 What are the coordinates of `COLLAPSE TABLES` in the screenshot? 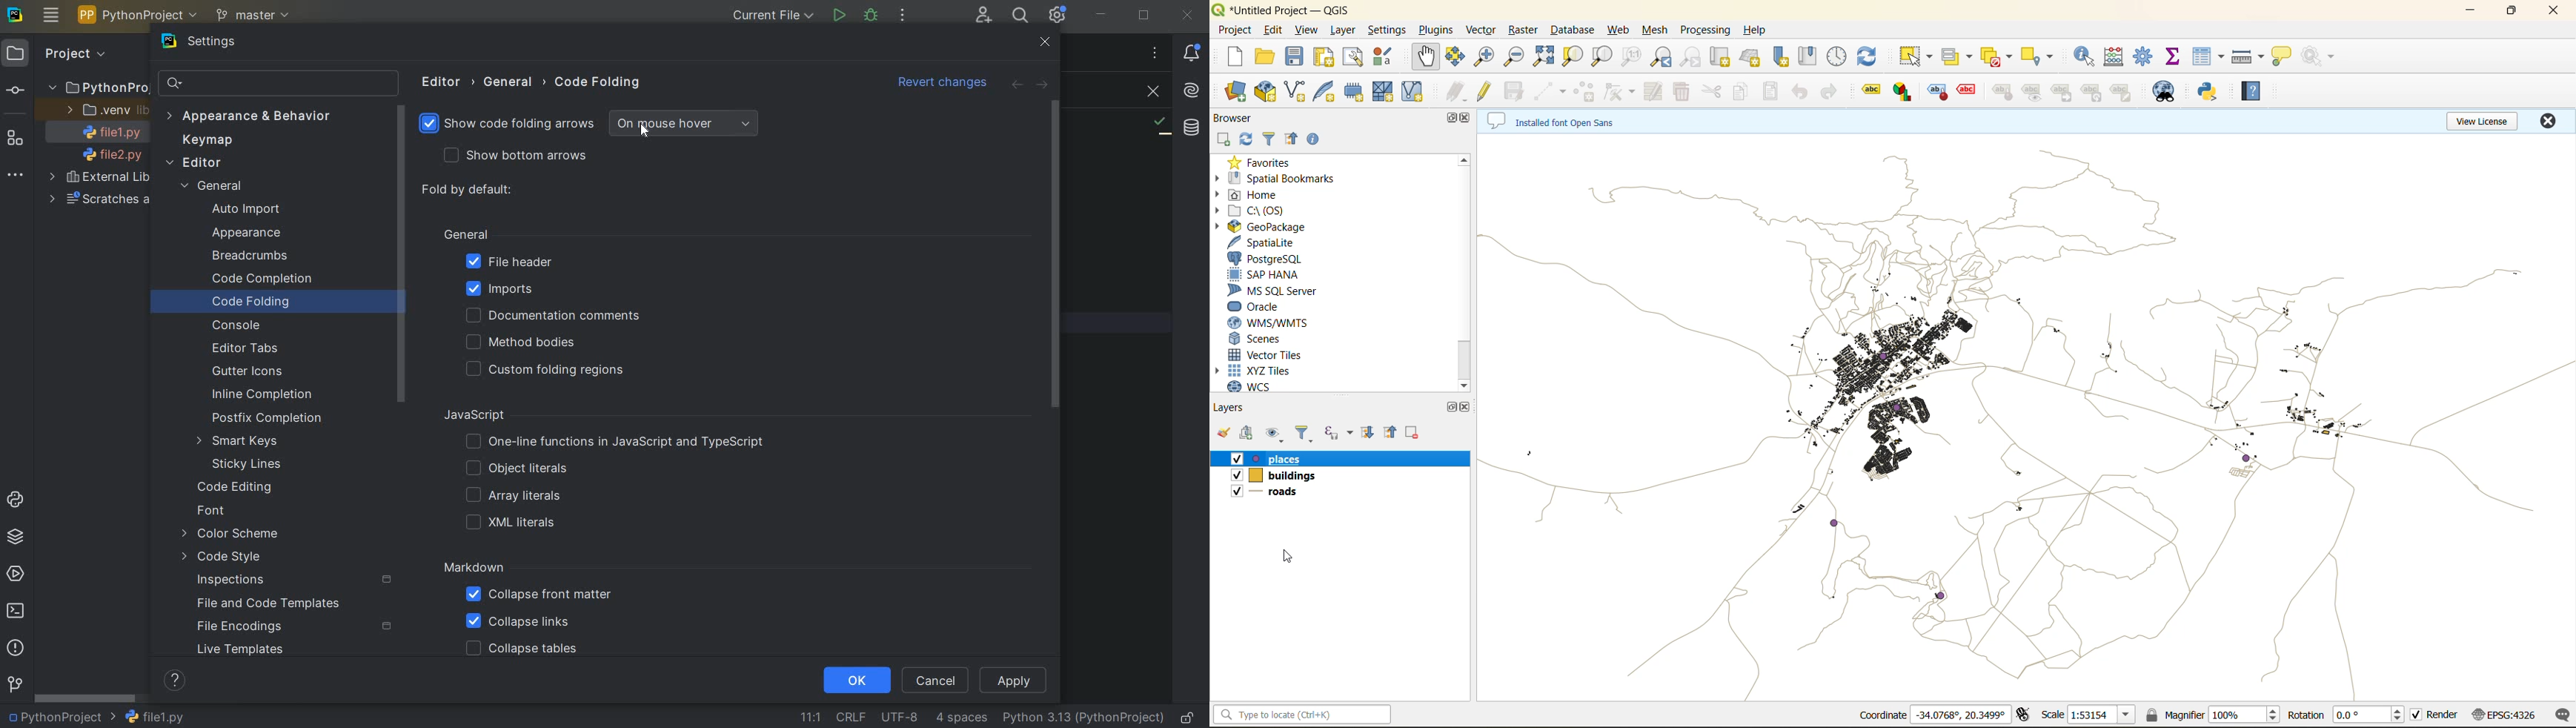 It's located at (521, 649).